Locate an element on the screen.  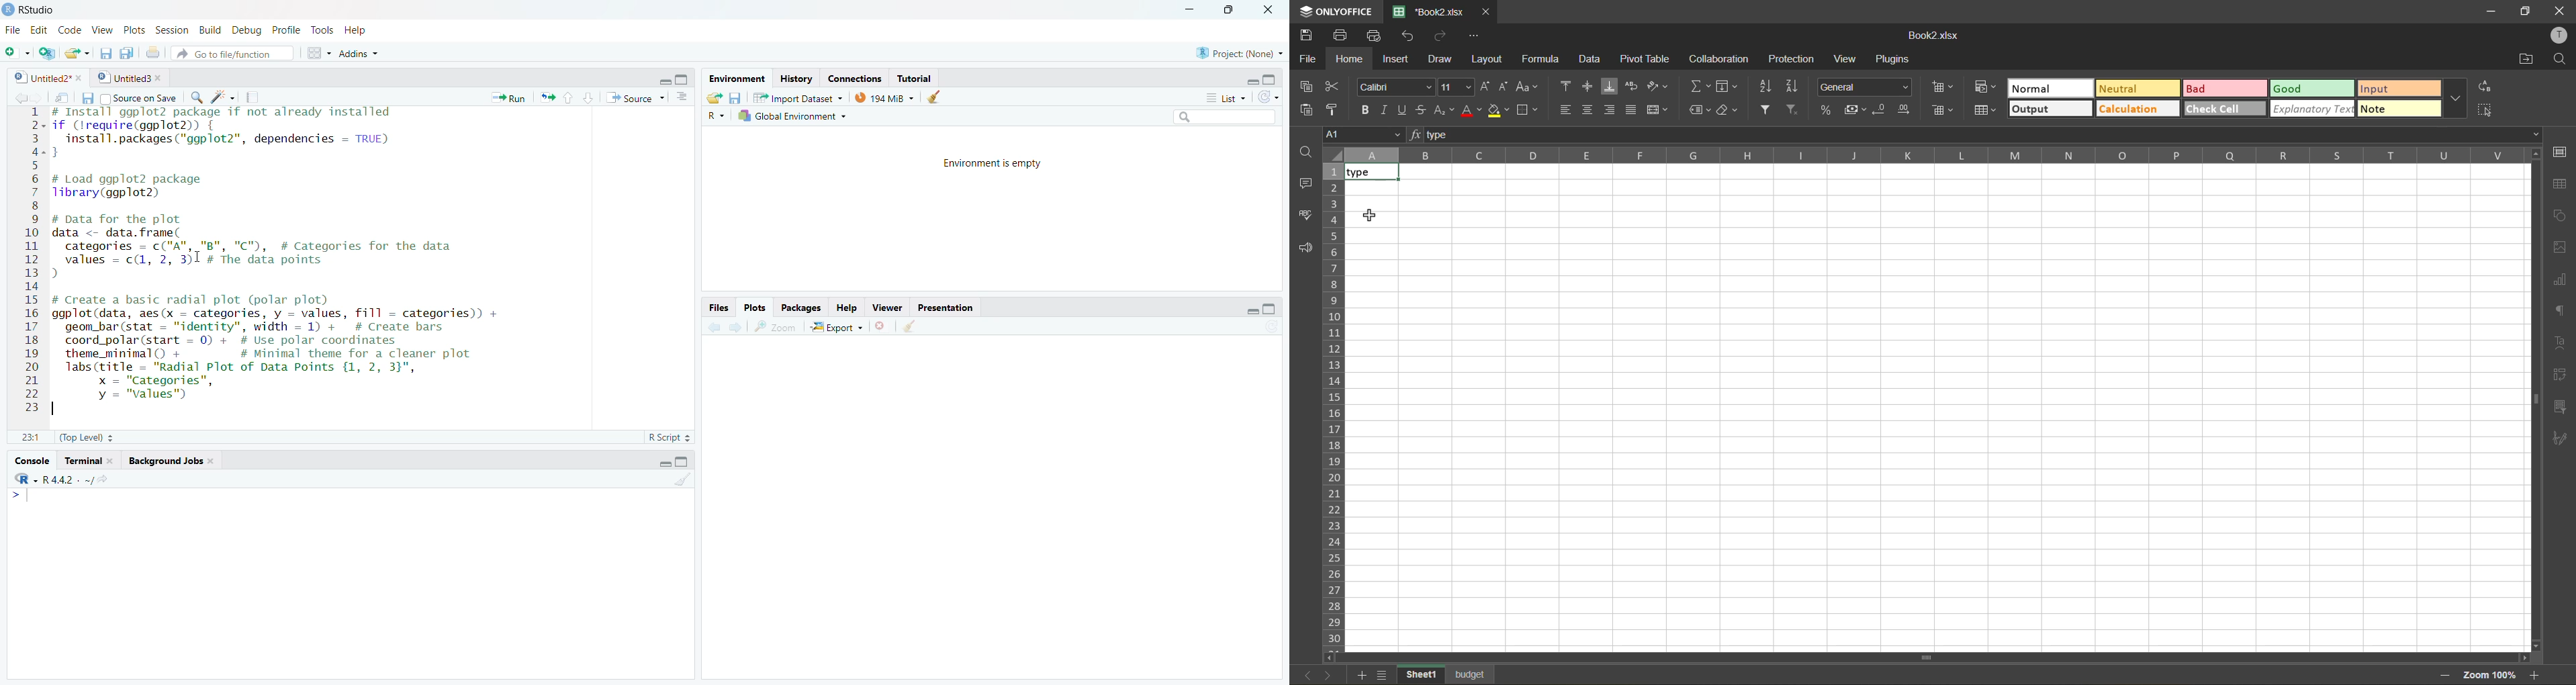
Maximize is located at coordinates (683, 79).